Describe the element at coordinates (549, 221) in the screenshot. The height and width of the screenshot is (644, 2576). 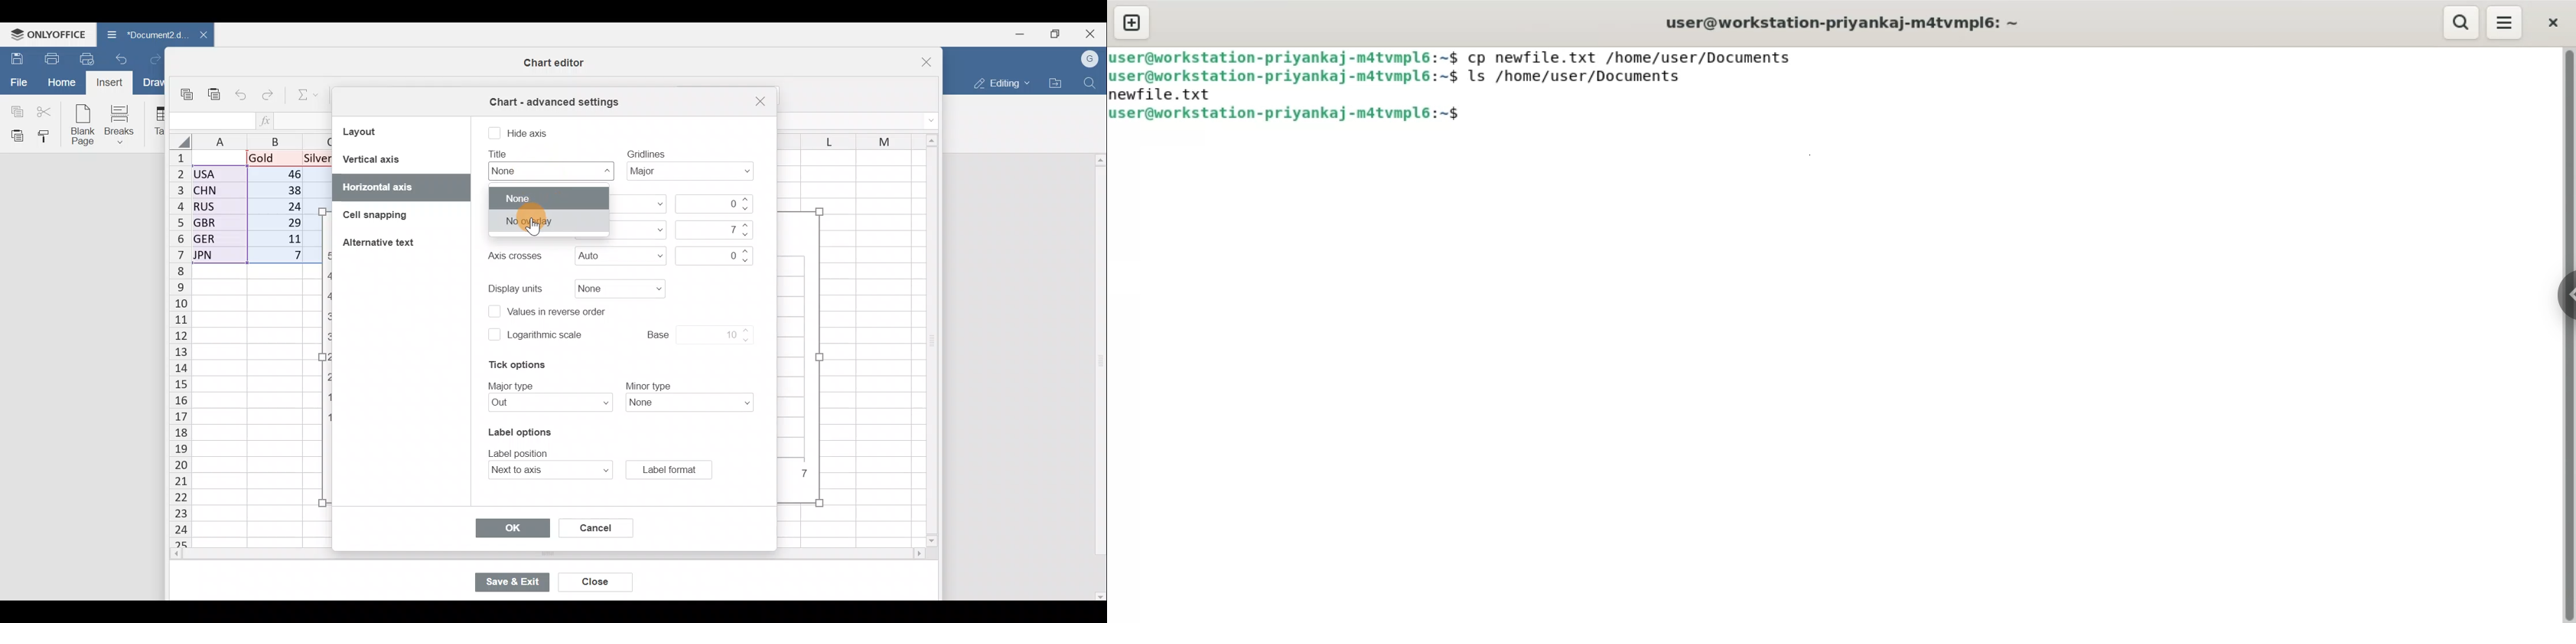
I see `No overlay` at that location.